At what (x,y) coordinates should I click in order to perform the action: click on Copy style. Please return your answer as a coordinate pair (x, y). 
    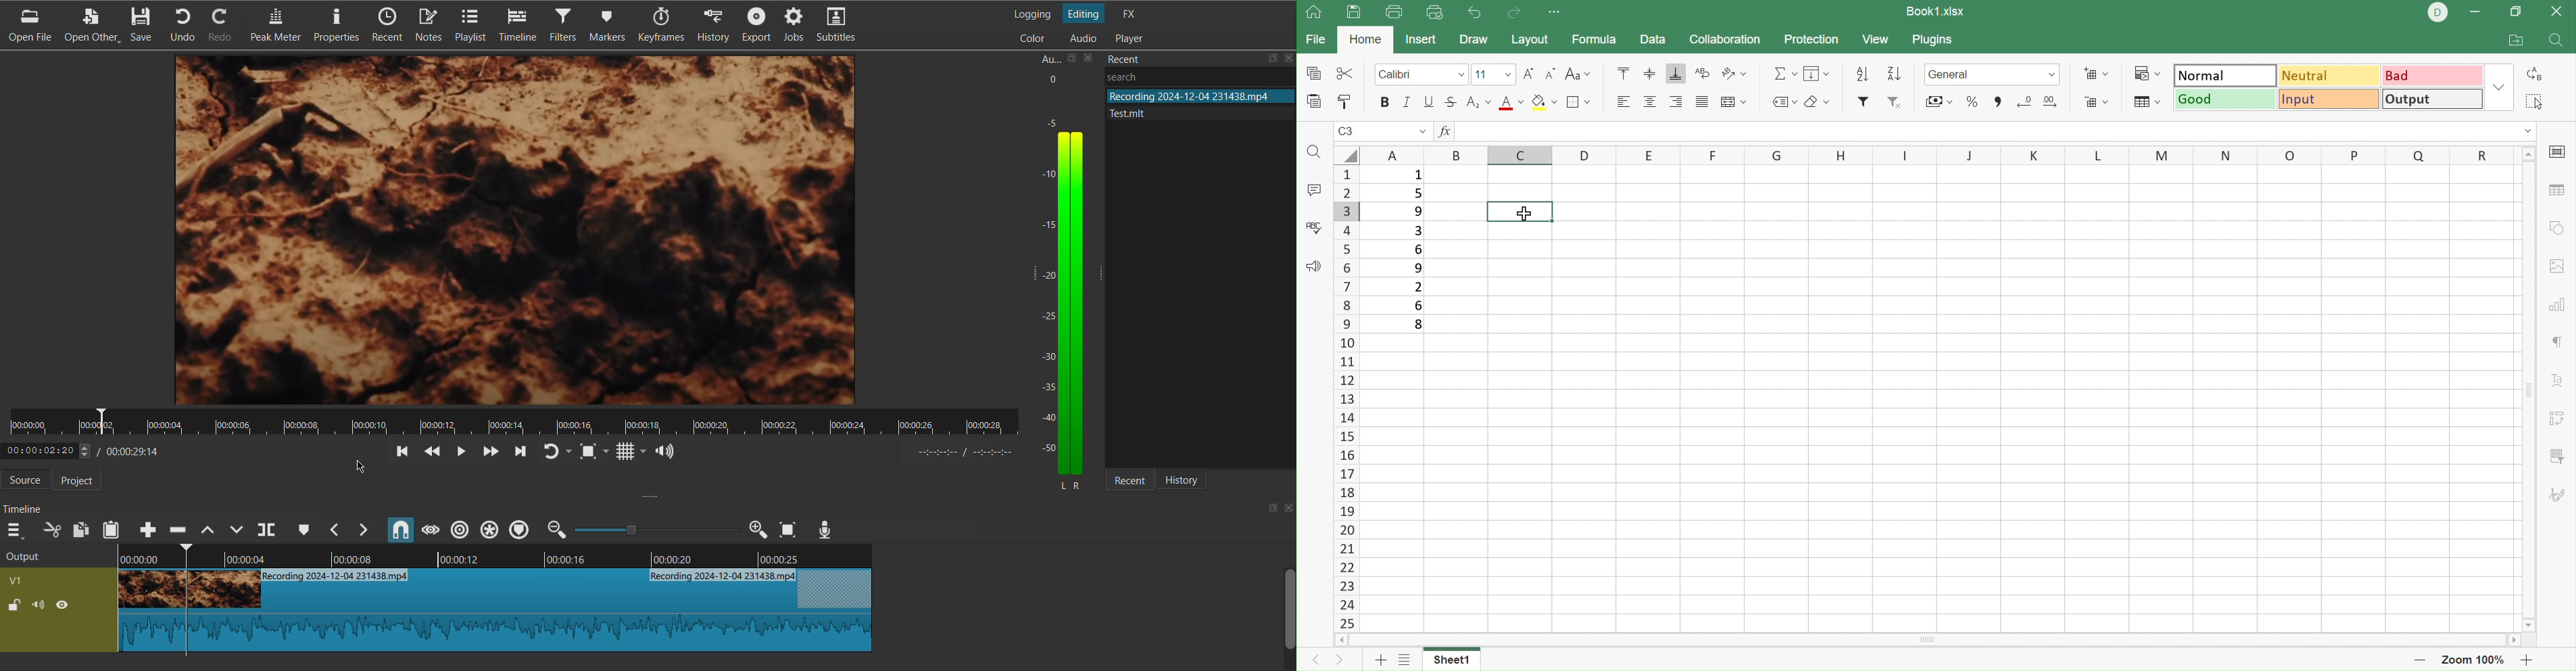
    Looking at the image, I should click on (1343, 102).